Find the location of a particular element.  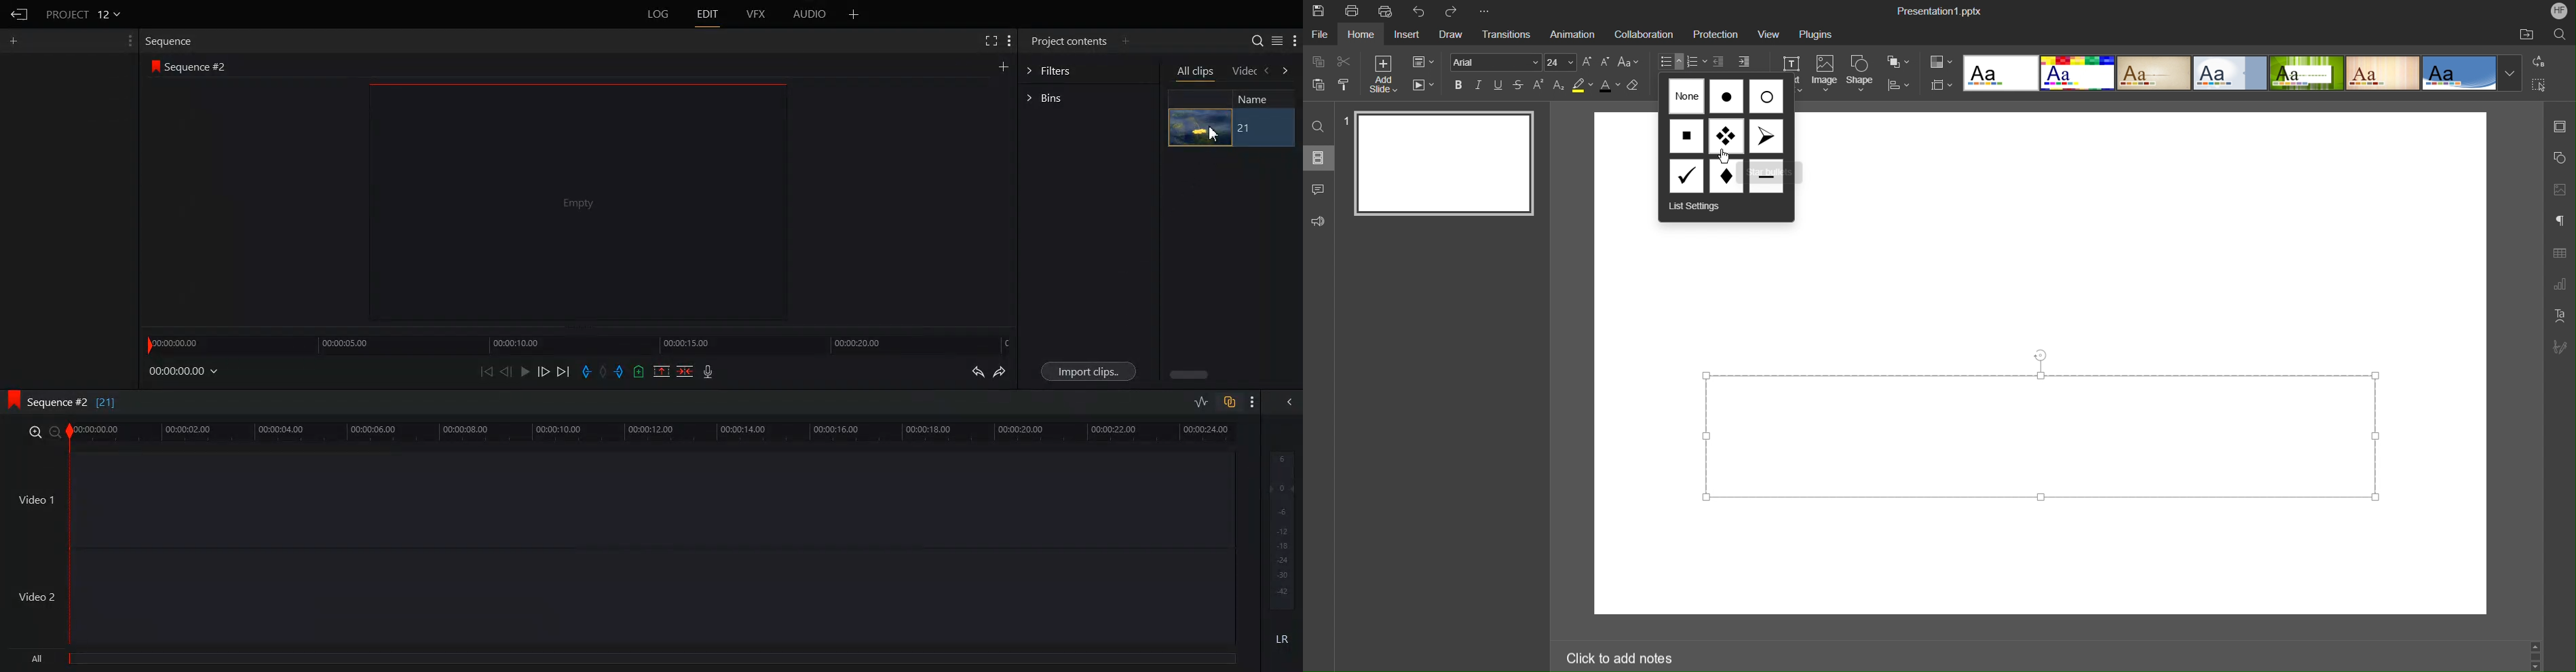

Slide Size Settings is located at coordinates (1941, 84).